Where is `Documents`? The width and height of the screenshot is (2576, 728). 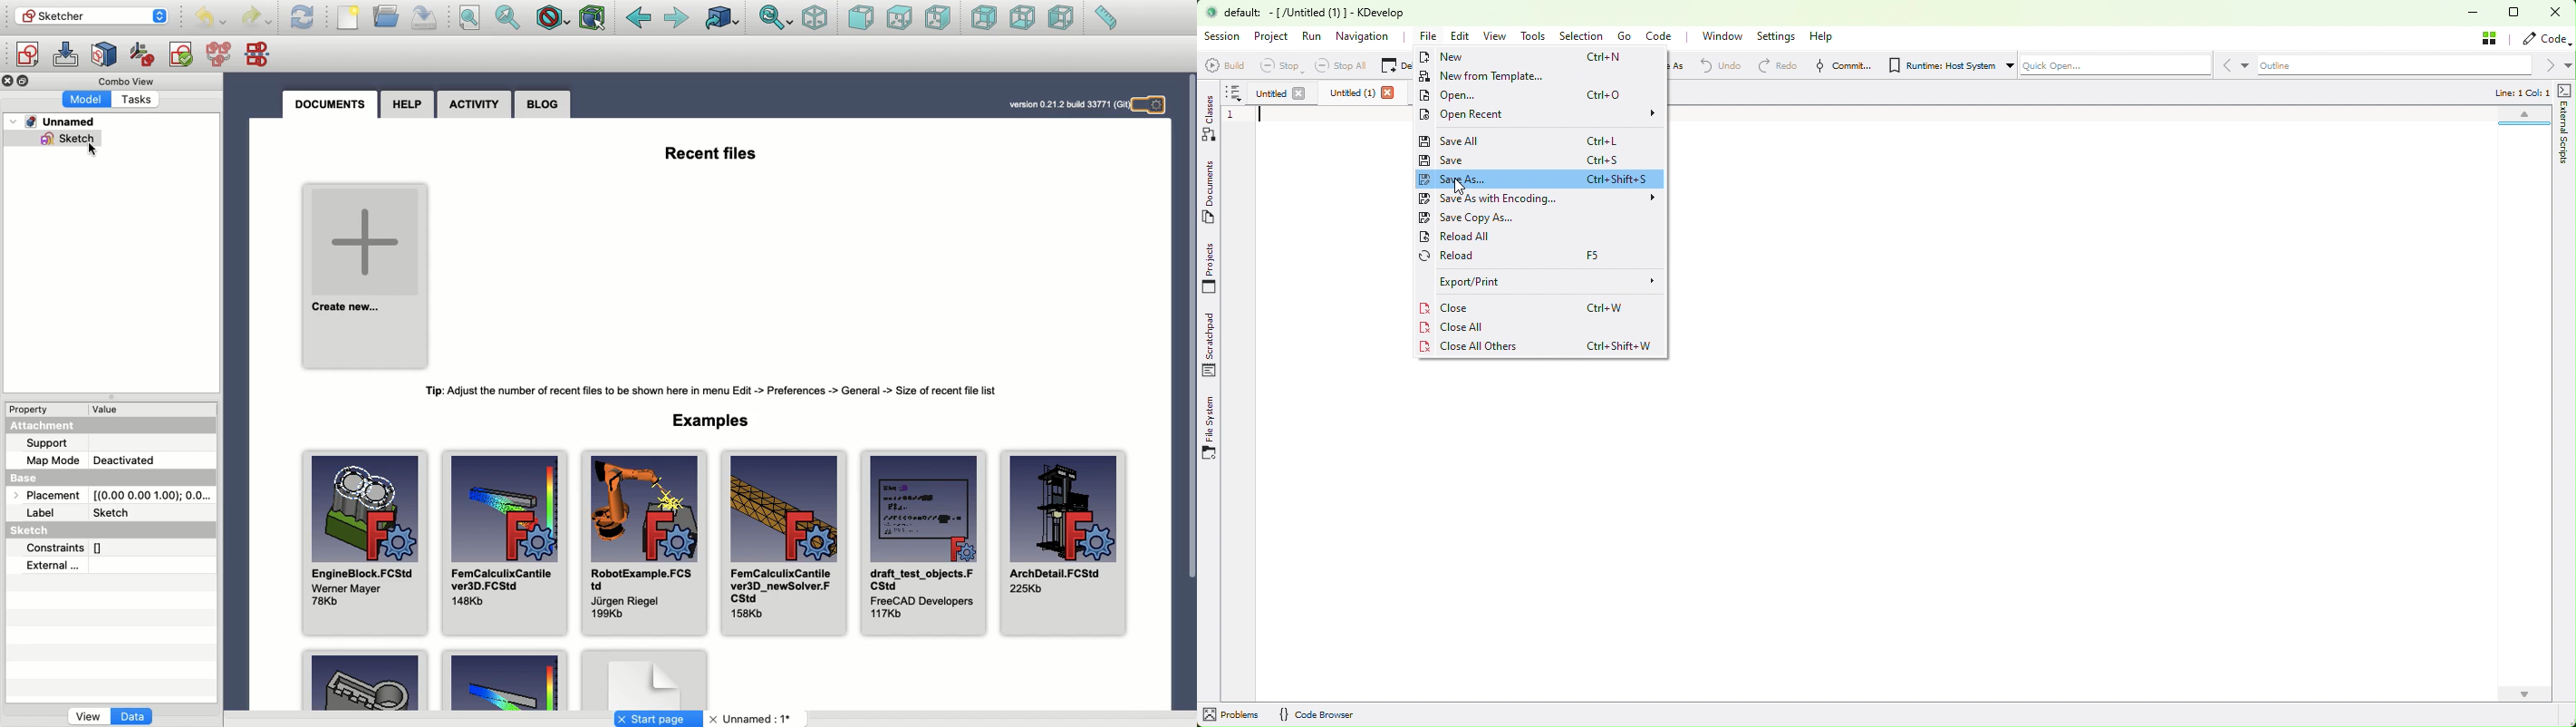
Documents is located at coordinates (1212, 195).